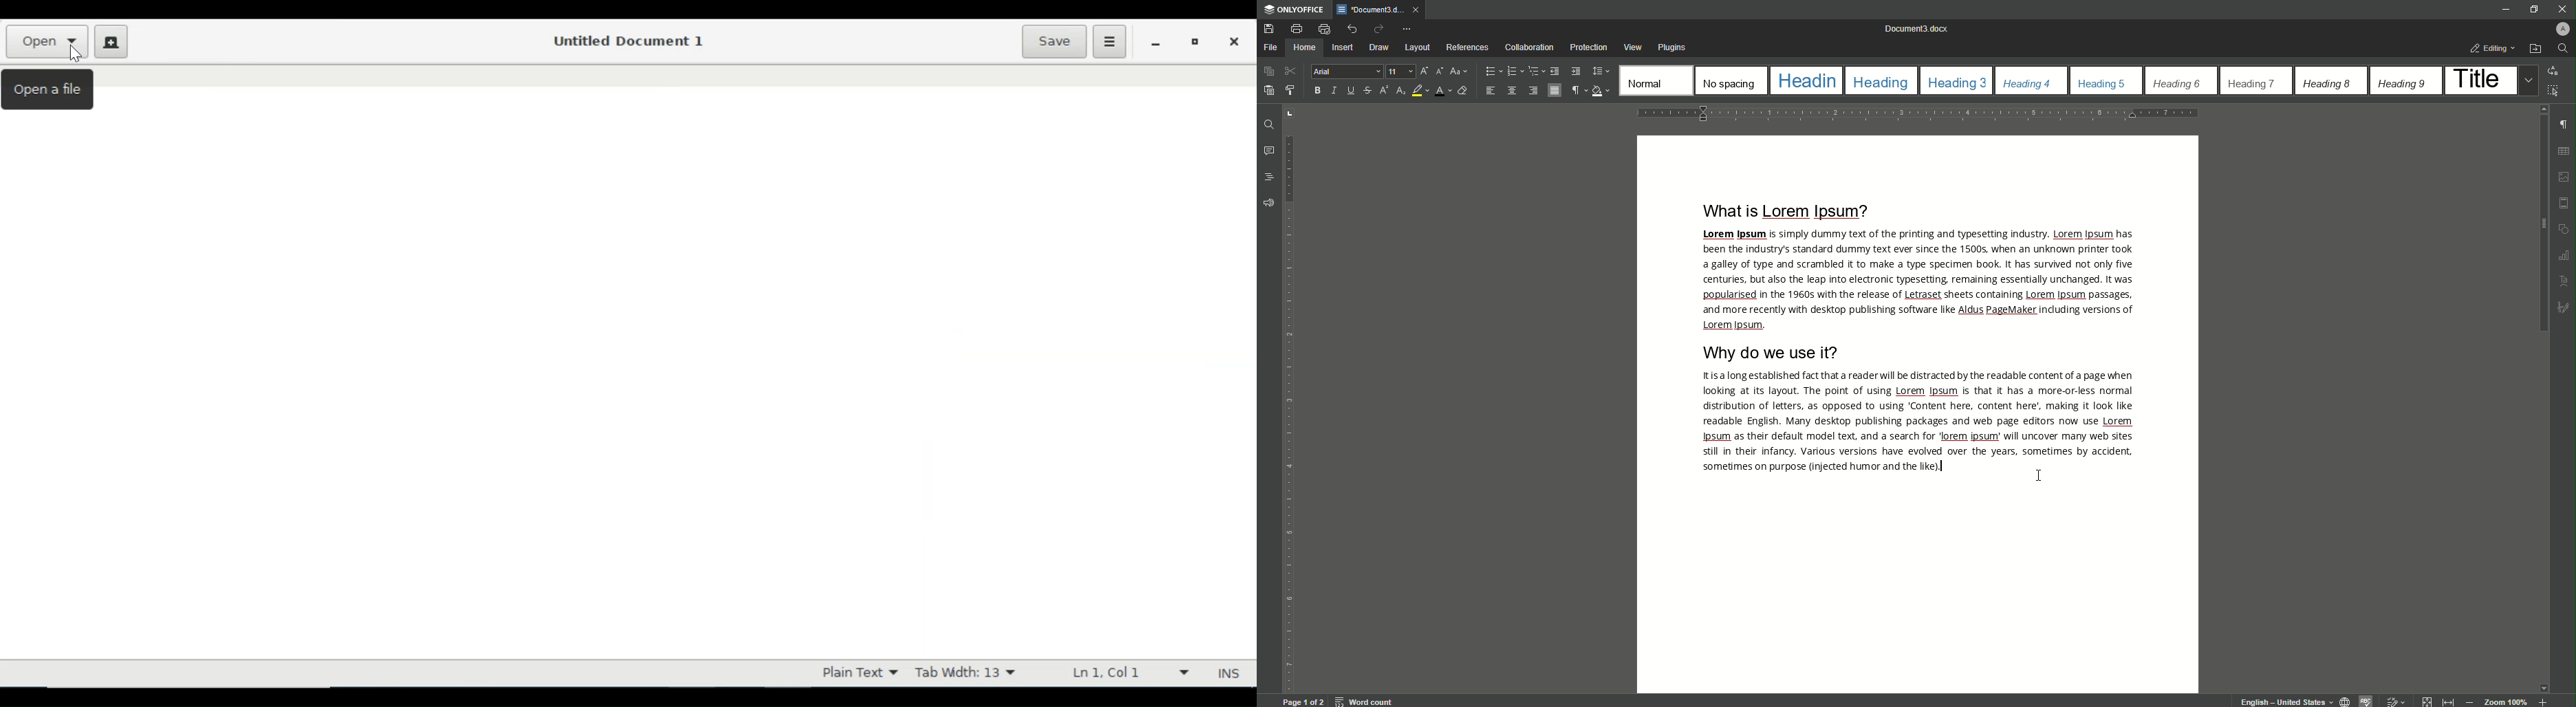 The image size is (2576, 728). What do you see at coordinates (2425, 701) in the screenshot?
I see `Collapse` at bounding box center [2425, 701].